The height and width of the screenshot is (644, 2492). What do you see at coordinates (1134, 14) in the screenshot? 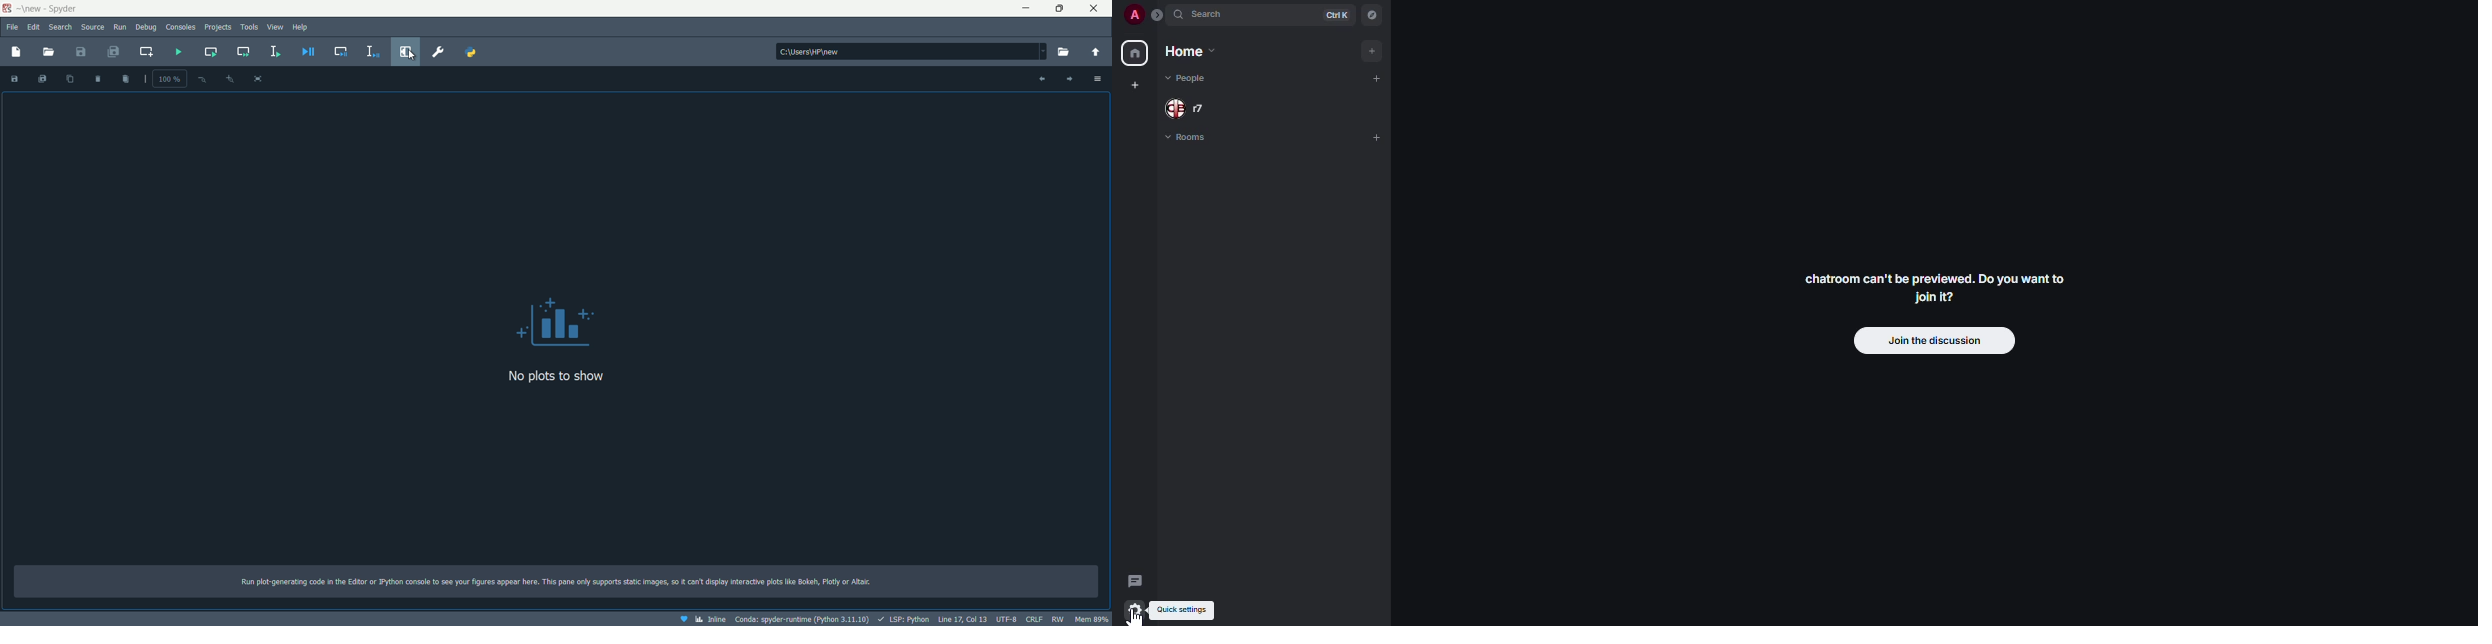
I see `profile` at bounding box center [1134, 14].